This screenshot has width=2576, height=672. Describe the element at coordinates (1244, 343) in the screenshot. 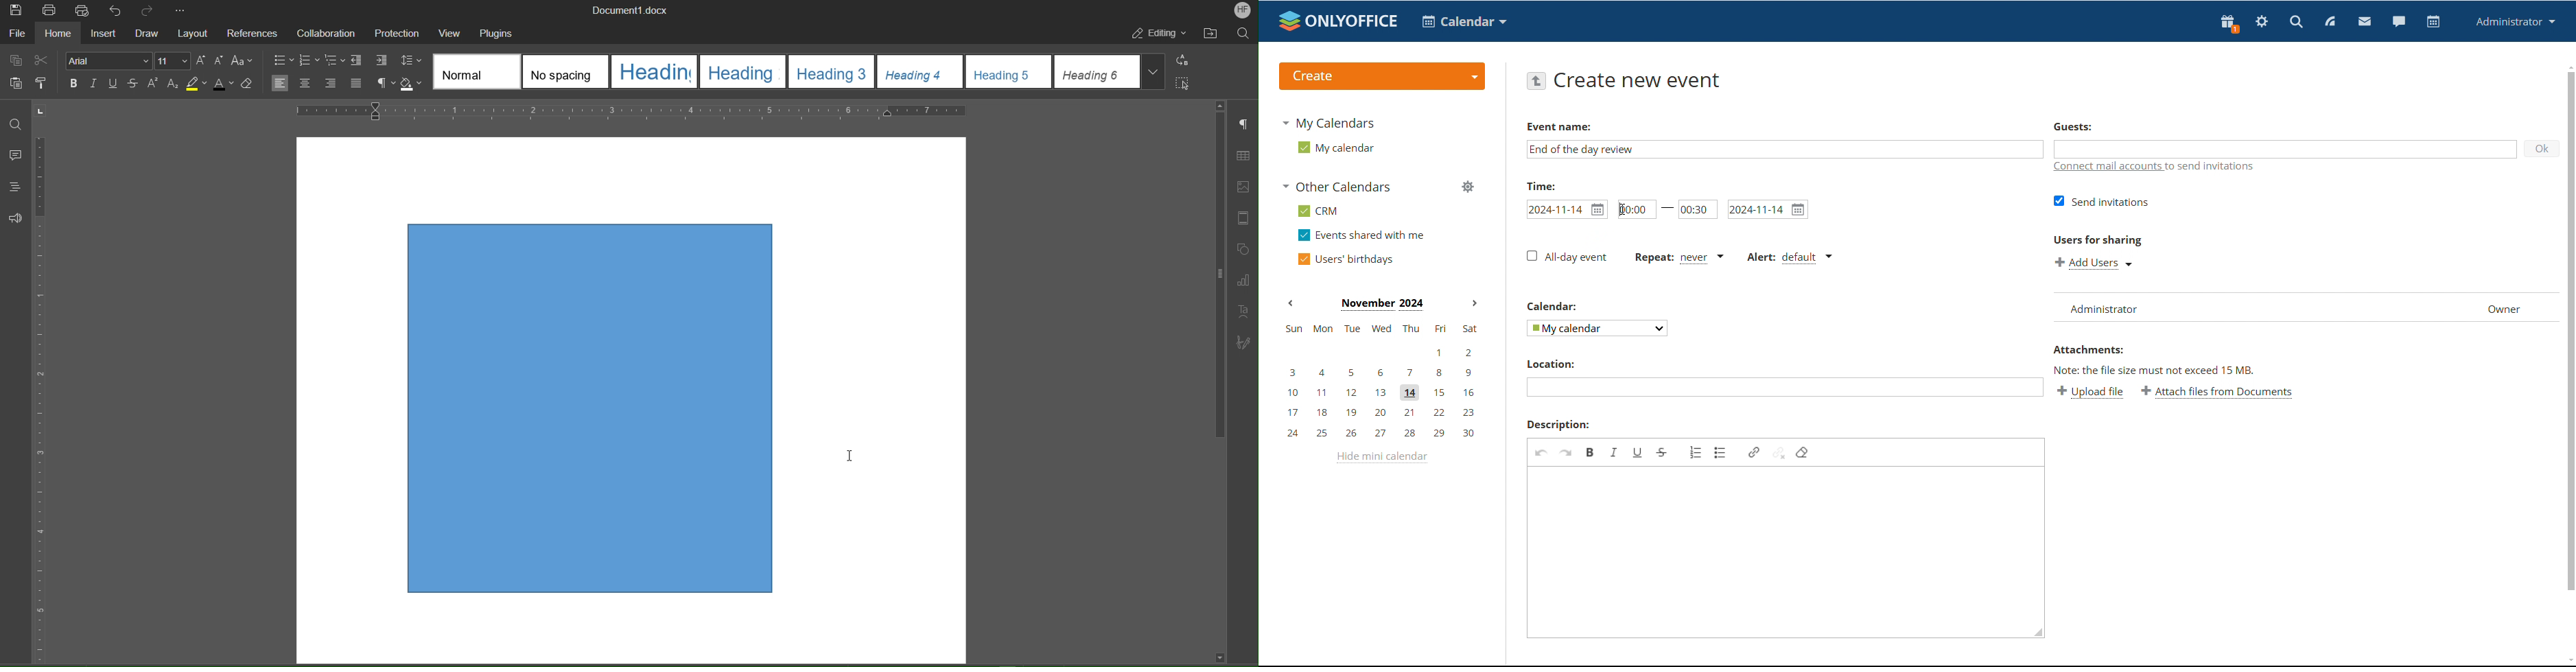

I see `Signature` at that location.